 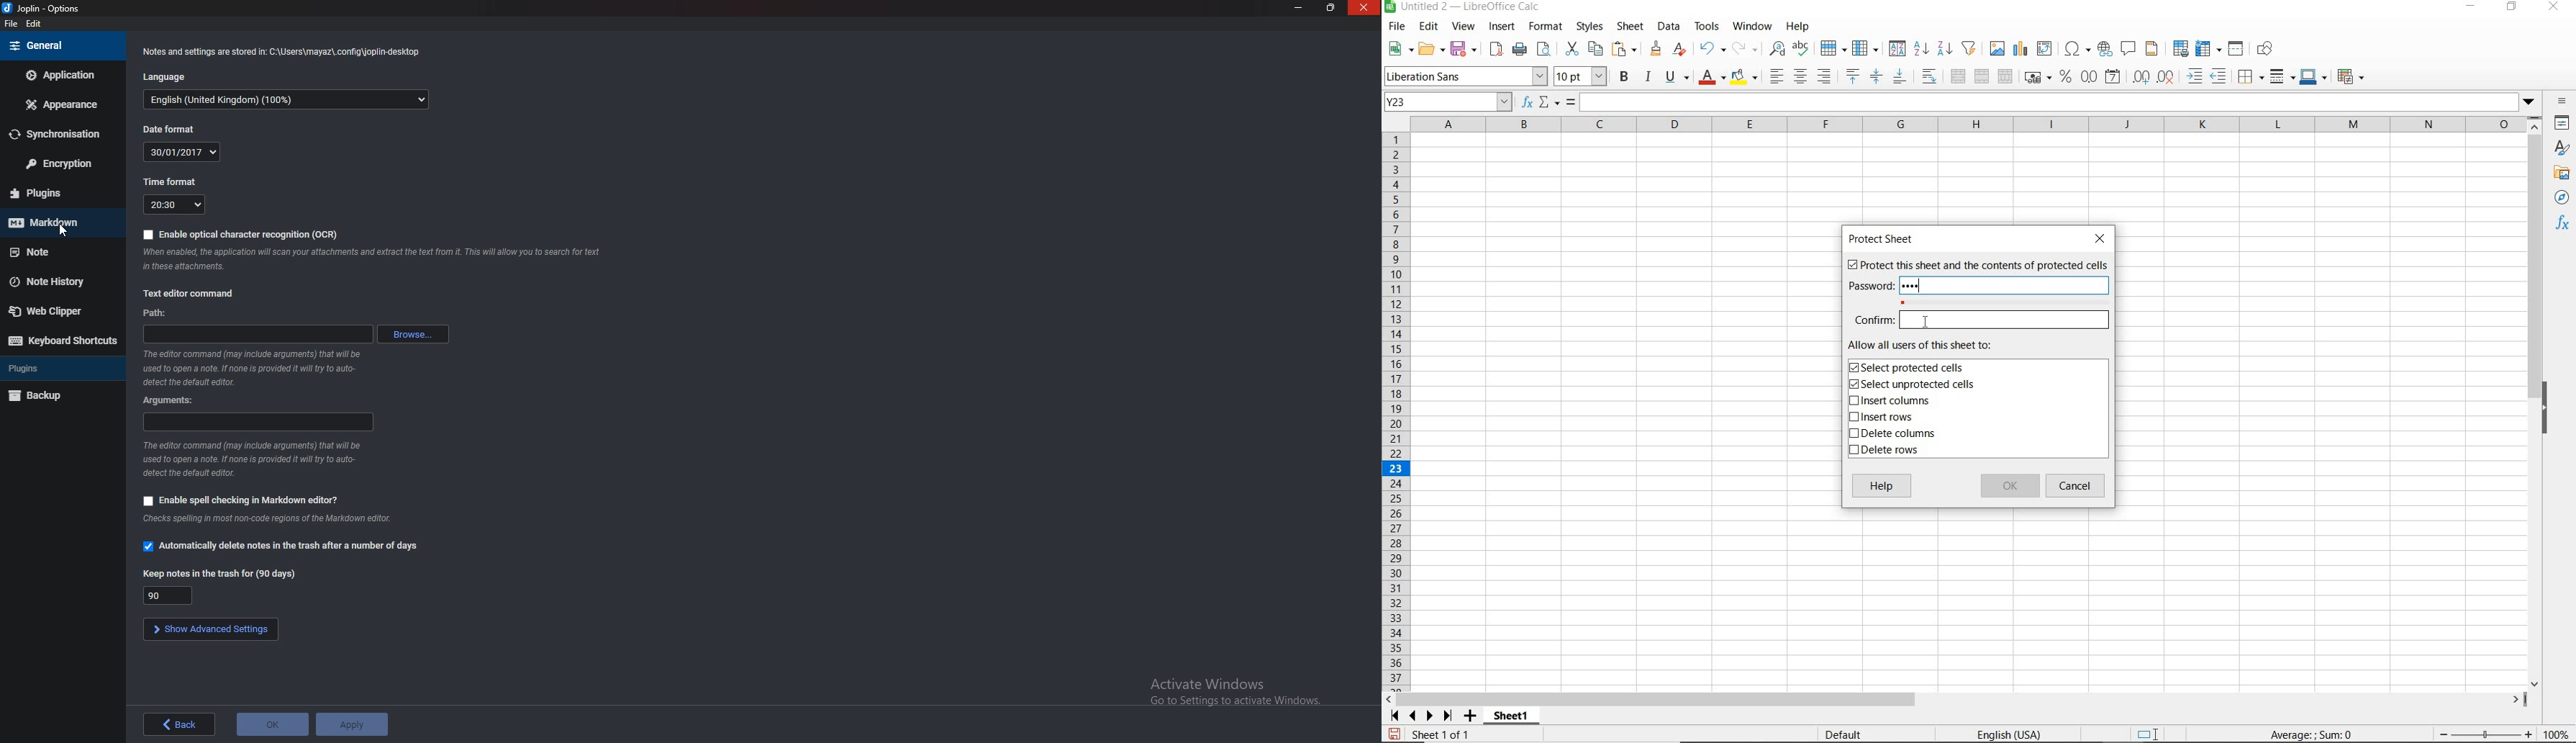 I want to click on sheet 1, so click(x=1510, y=714).